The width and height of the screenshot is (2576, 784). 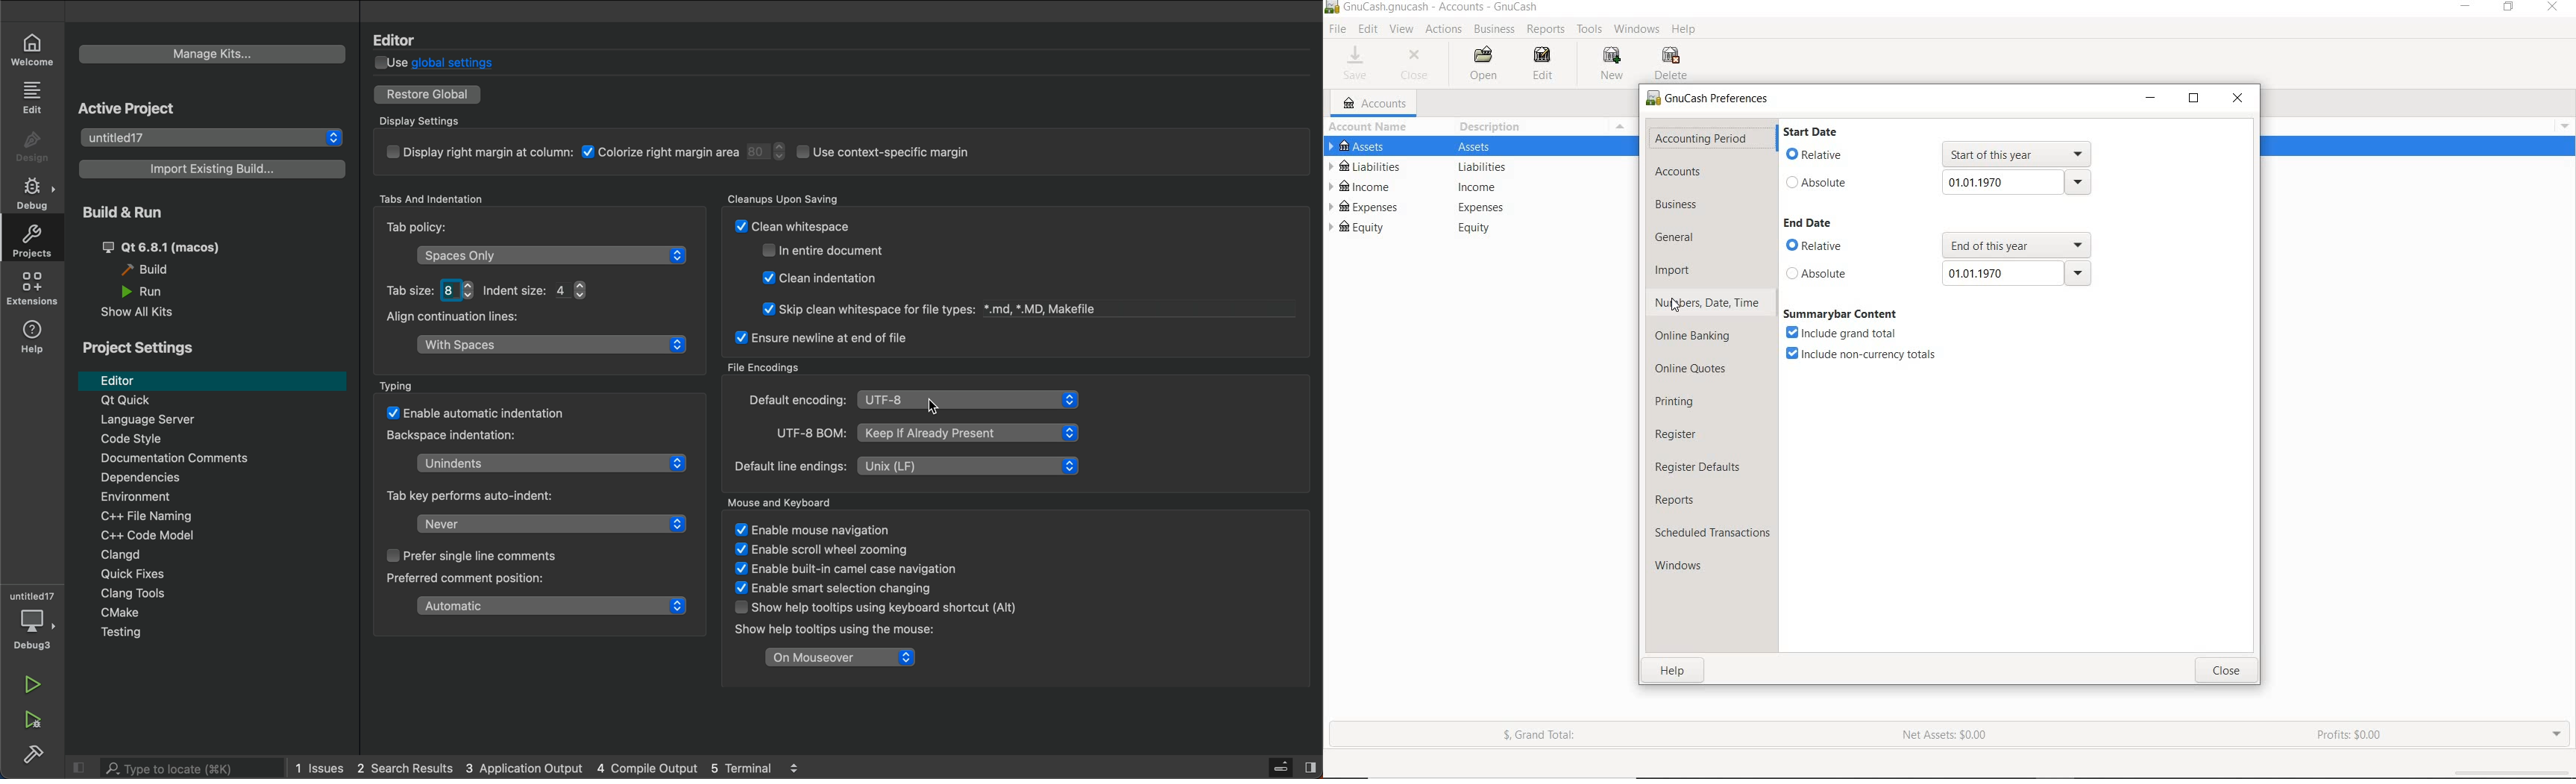 What do you see at coordinates (1675, 670) in the screenshot?
I see `help` at bounding box center [1675, 670].